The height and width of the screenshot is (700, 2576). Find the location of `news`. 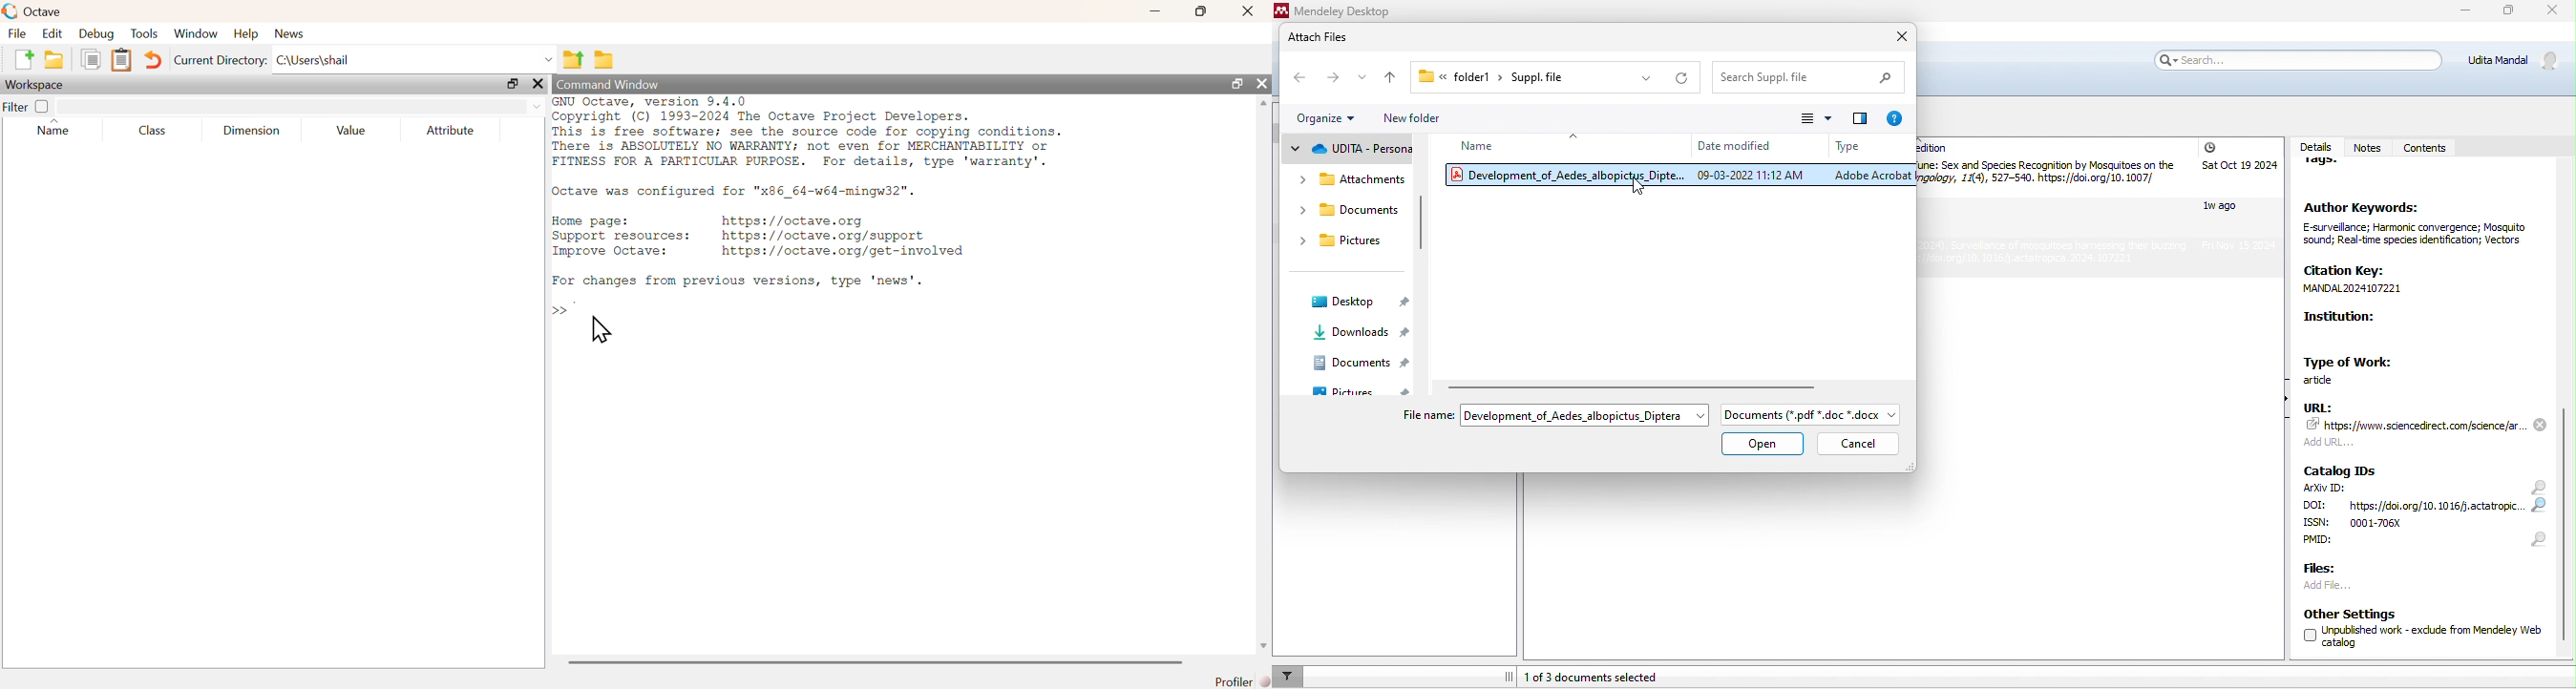

news is located at coordinates (290, 34).